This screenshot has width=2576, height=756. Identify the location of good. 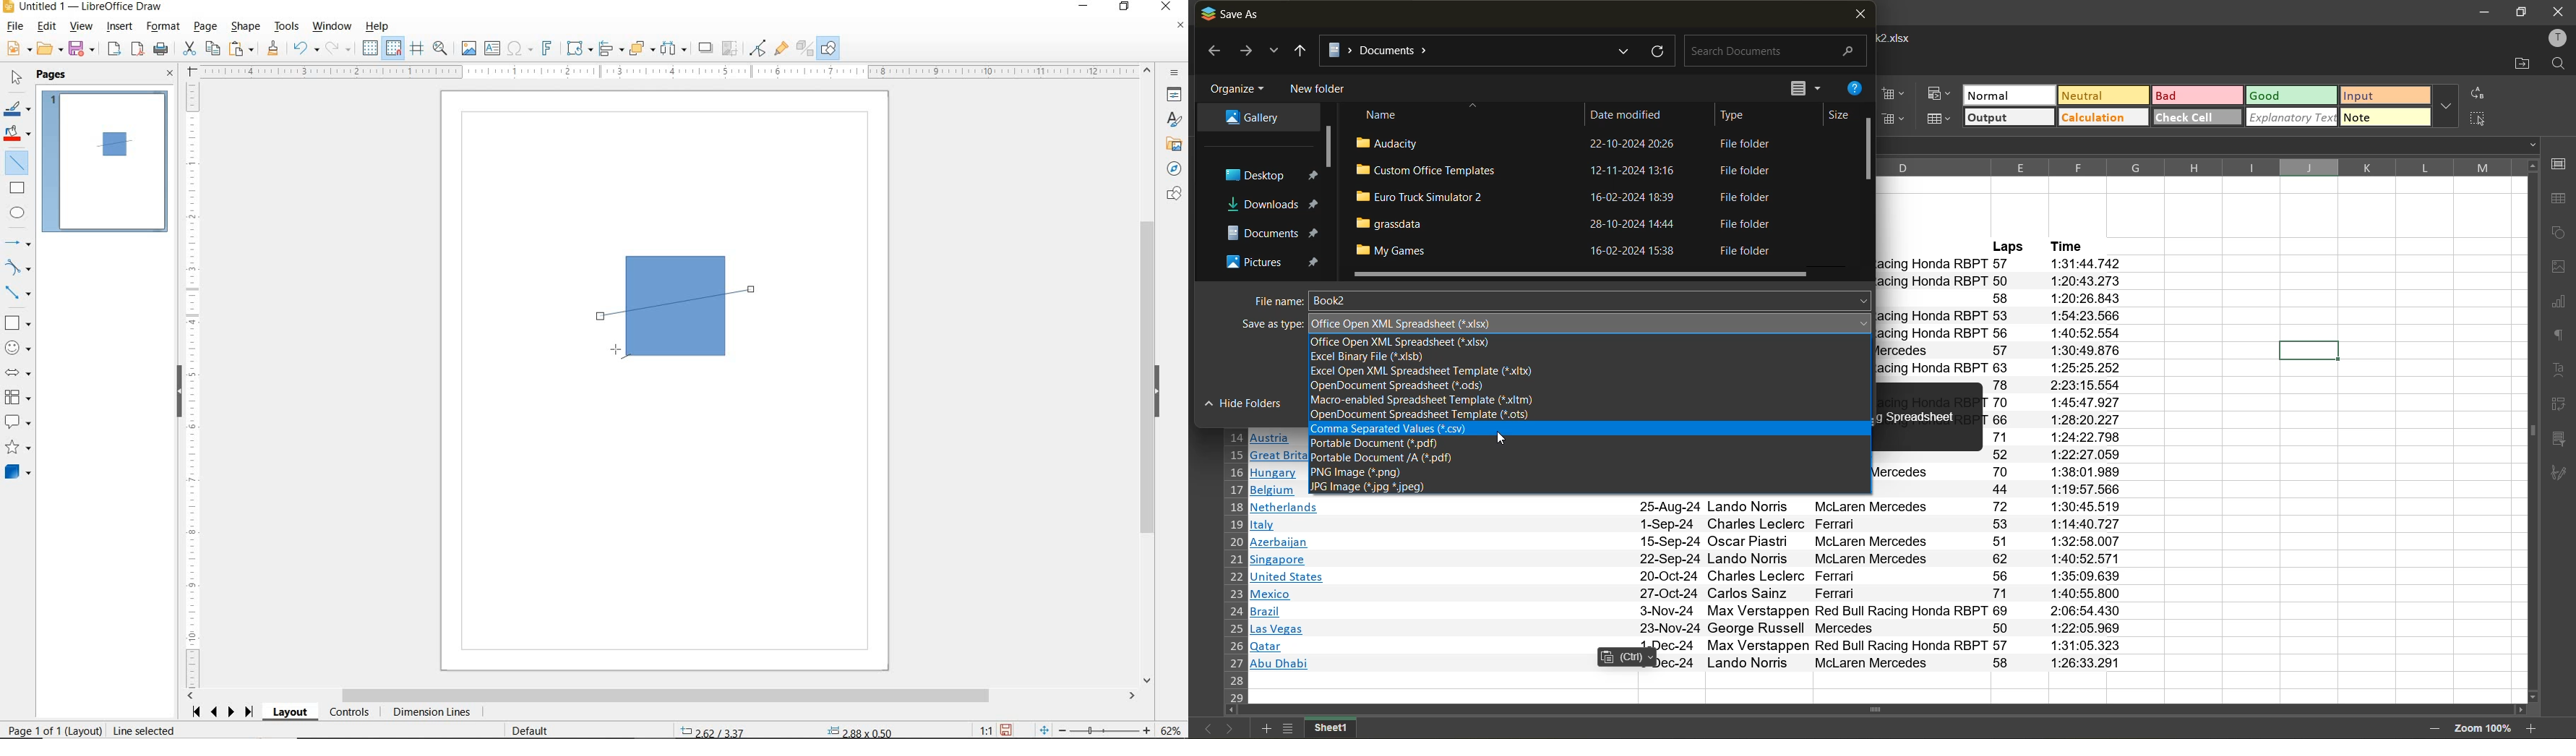
(2294, 95).